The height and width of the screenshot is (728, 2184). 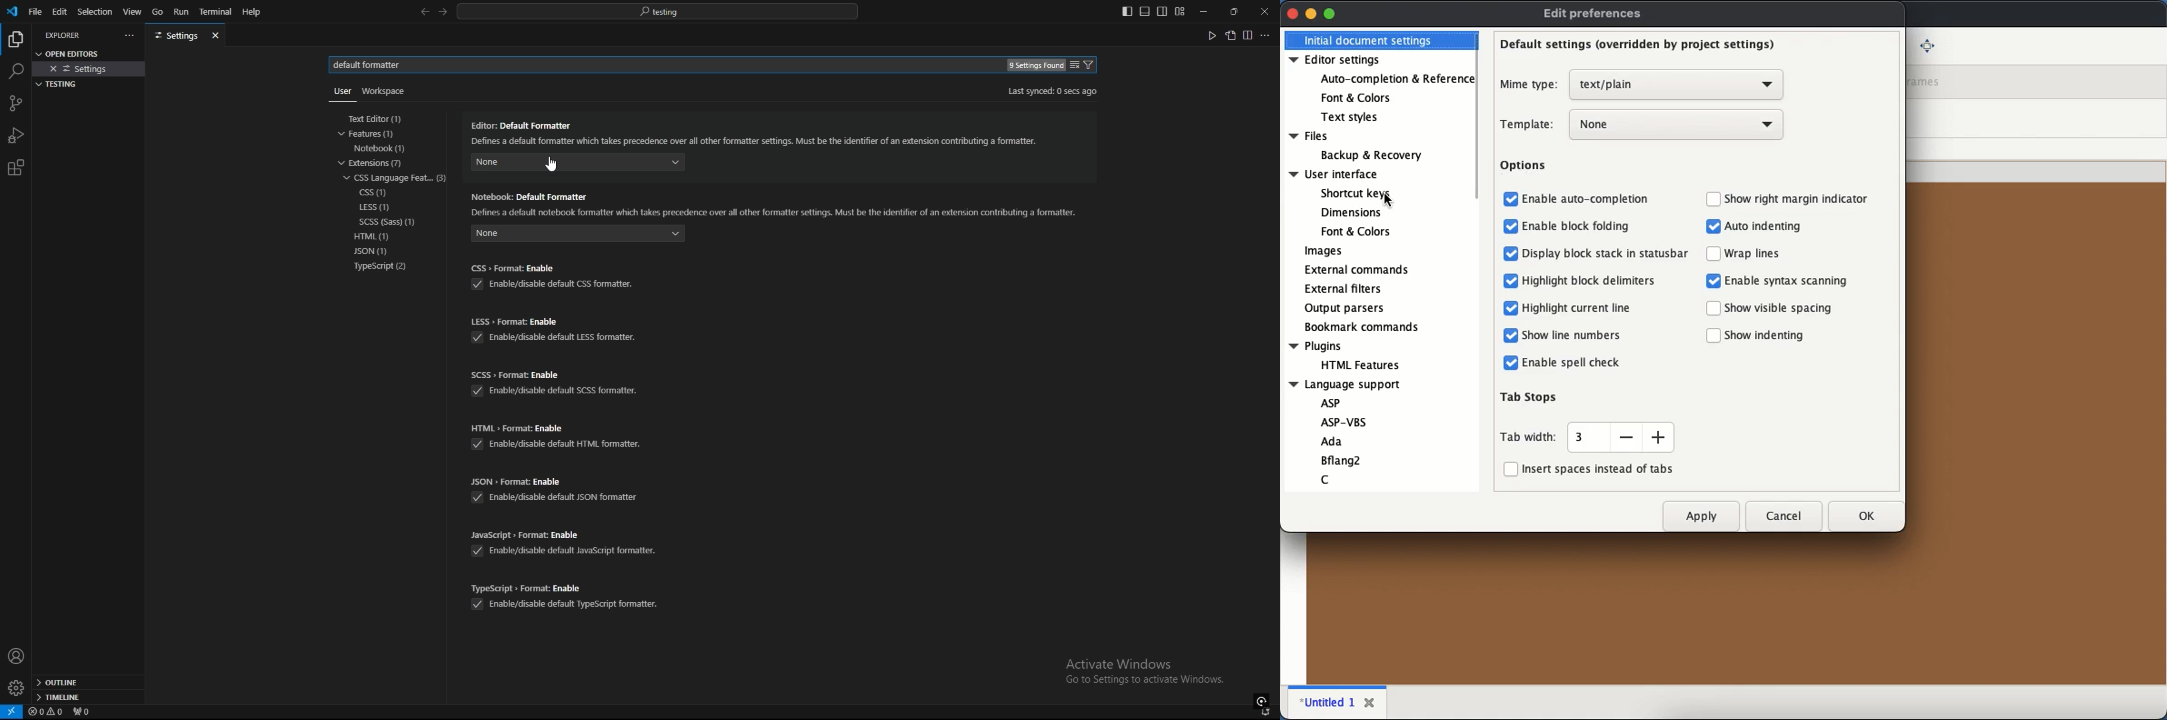 What do you see at coordinates (1797, 280) in the screenshot?
I see `Enable syntax scanning` at bounding box center [1797, 280].